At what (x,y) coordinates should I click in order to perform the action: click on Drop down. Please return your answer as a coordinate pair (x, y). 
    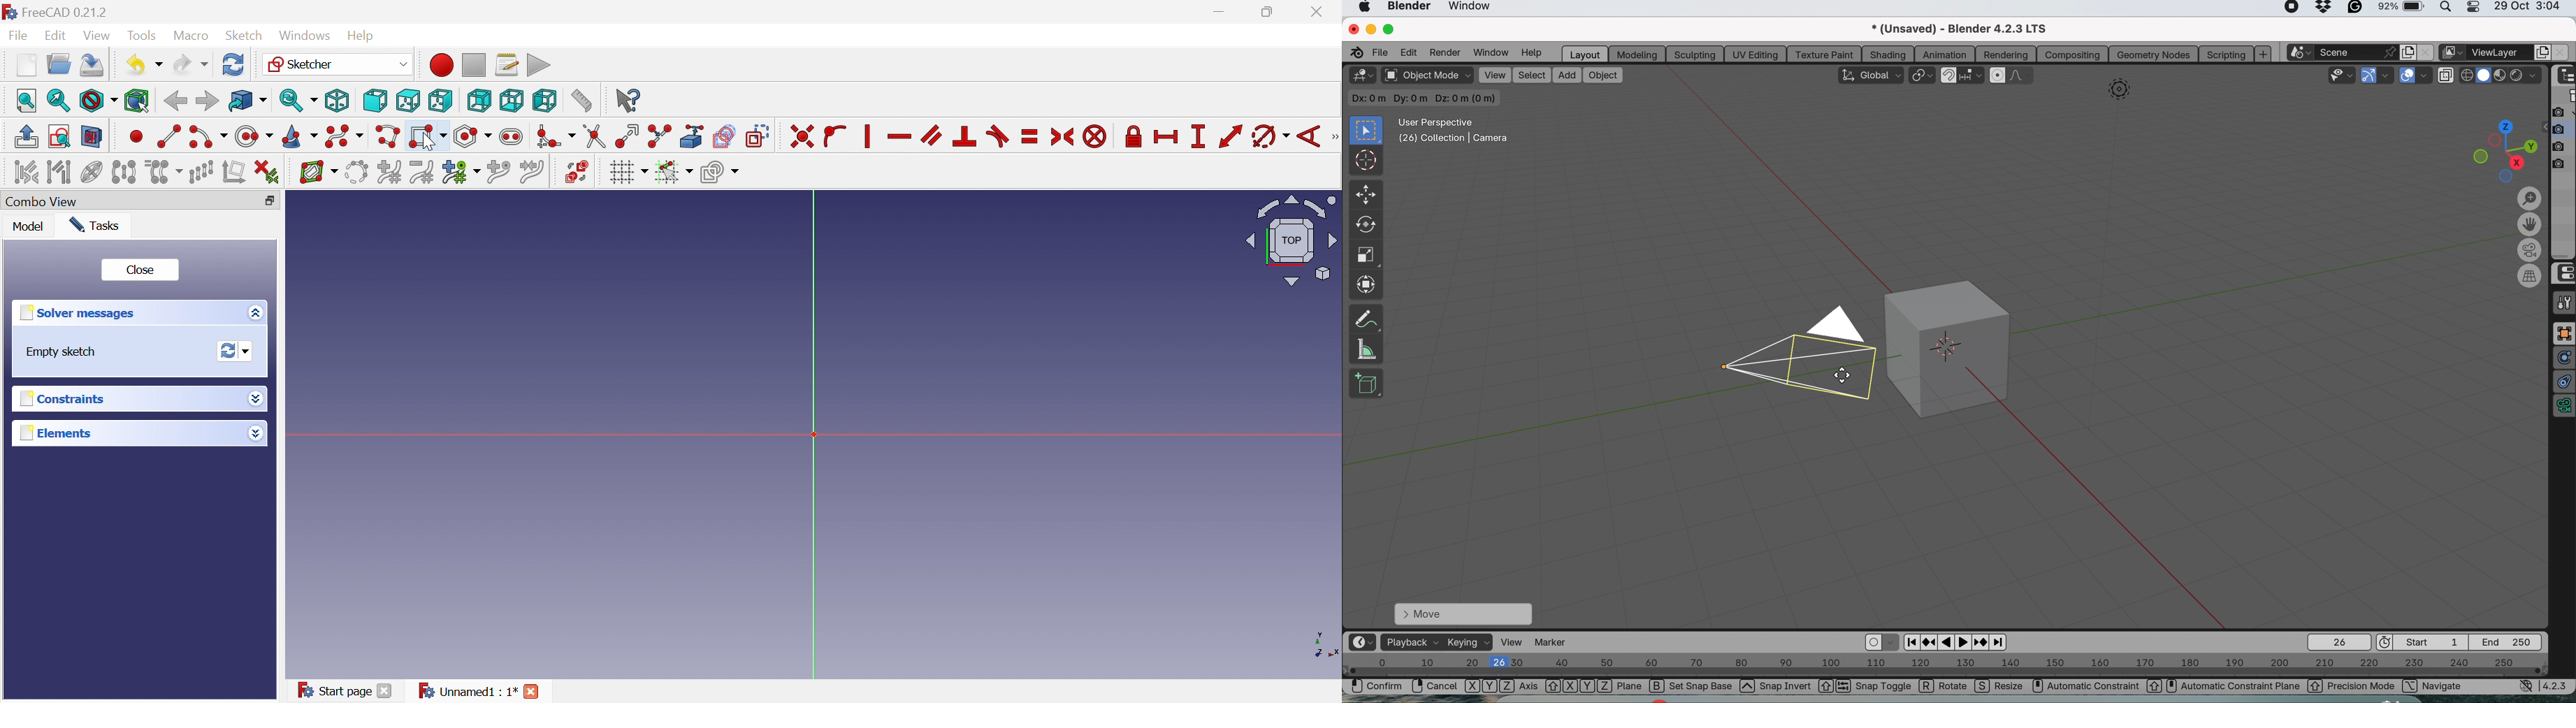
    Looking at the image, I should click on (255, 397).